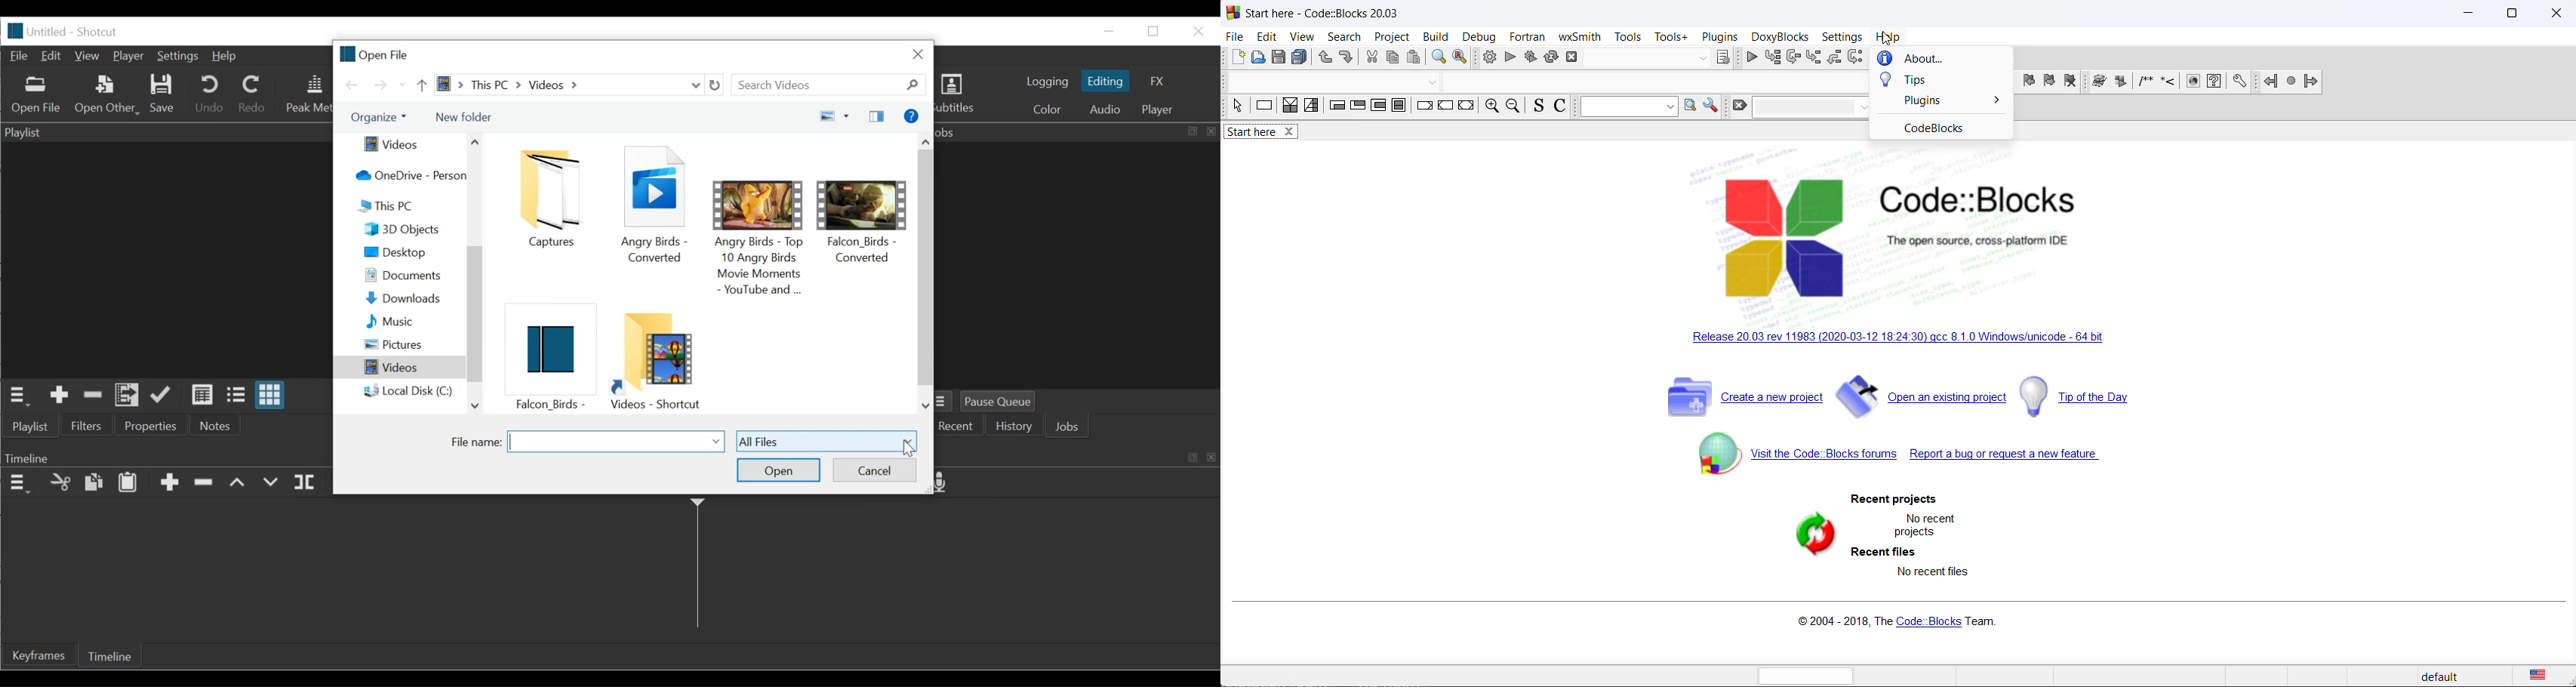 This screenshot has width=2576, height=700. Describe the element at coordinates (411, 298) in the screenshot. I see `Downloads` at that location.